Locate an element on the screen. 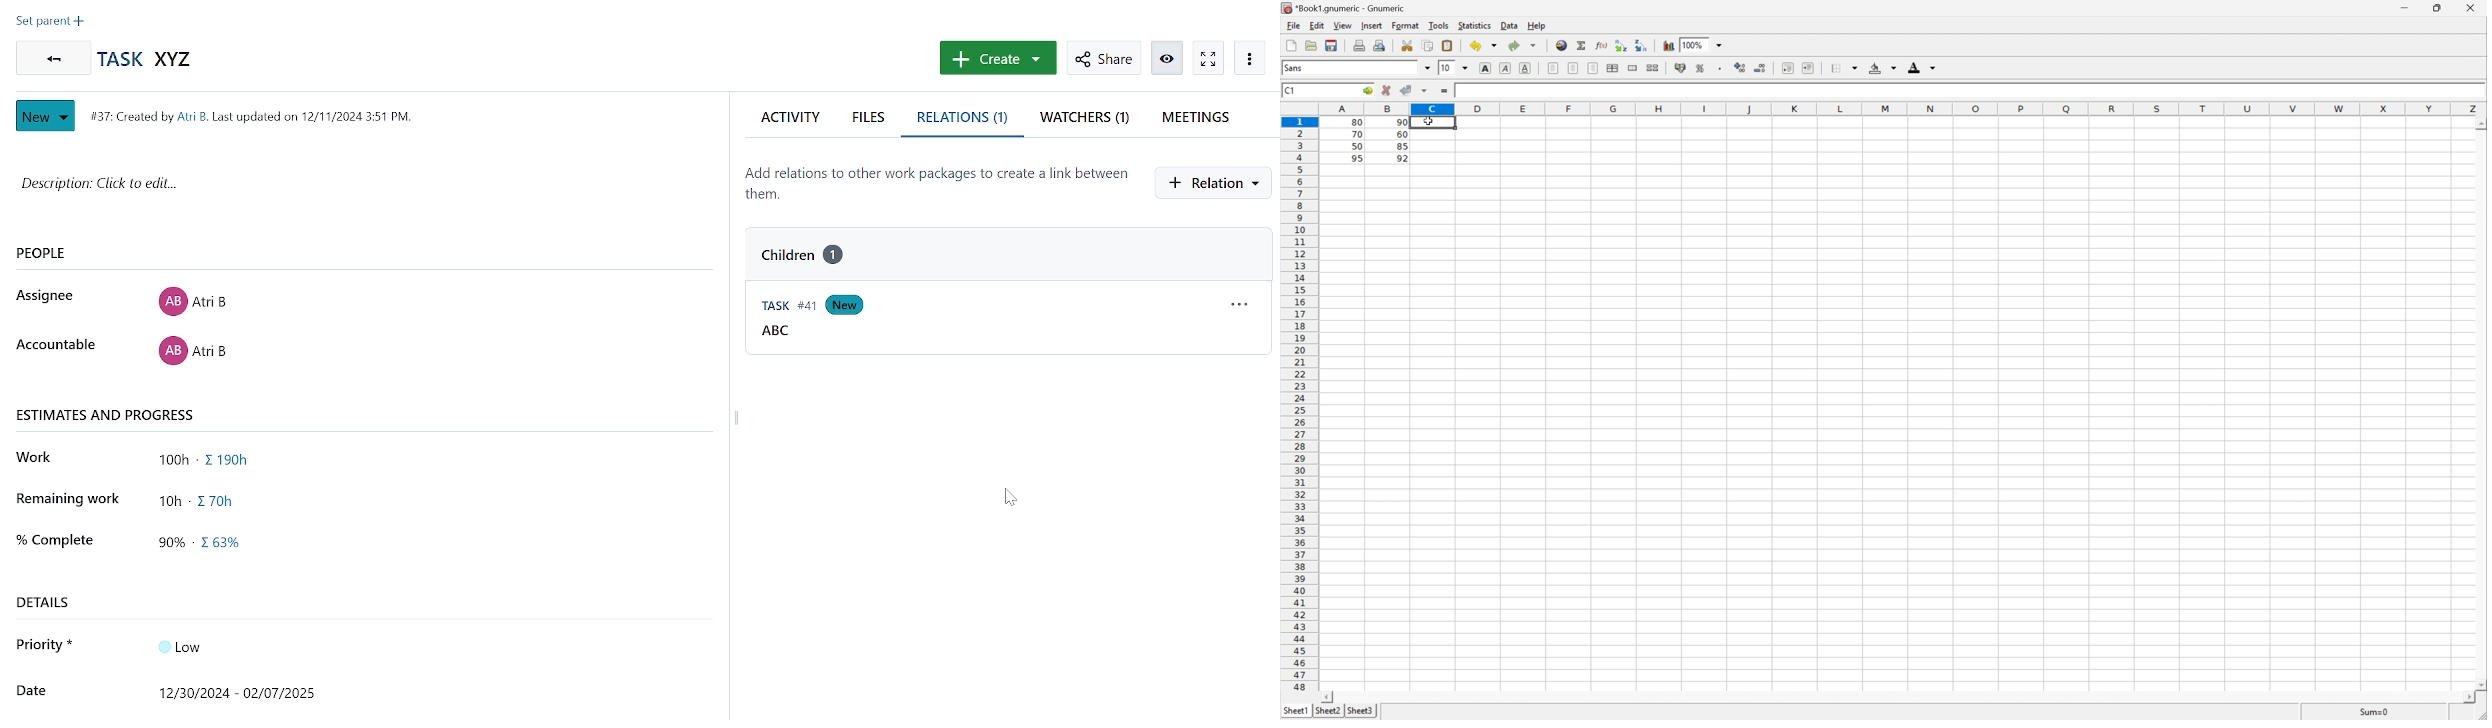 This screenshot has width=2492, height=728. Save the document is located at coordinates (1311, 45).